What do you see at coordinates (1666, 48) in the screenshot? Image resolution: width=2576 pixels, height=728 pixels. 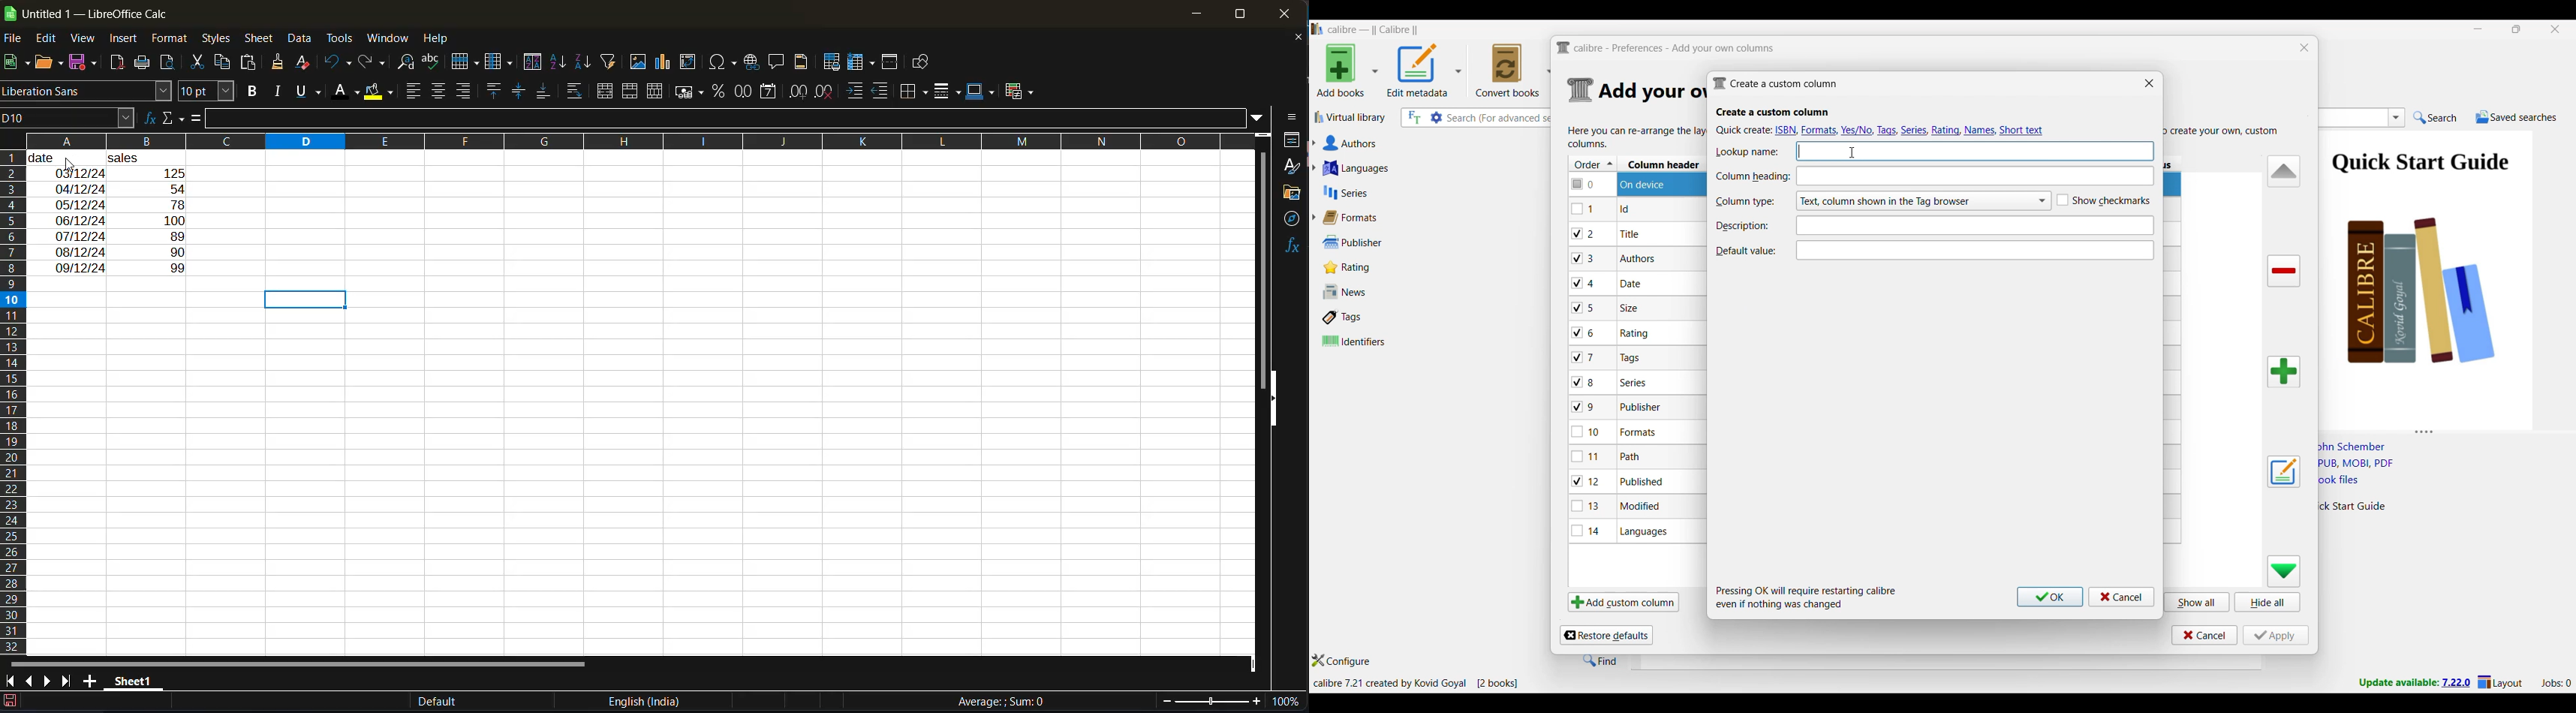 I see `Title and logo of current window` at bounding box center [1666, 48].